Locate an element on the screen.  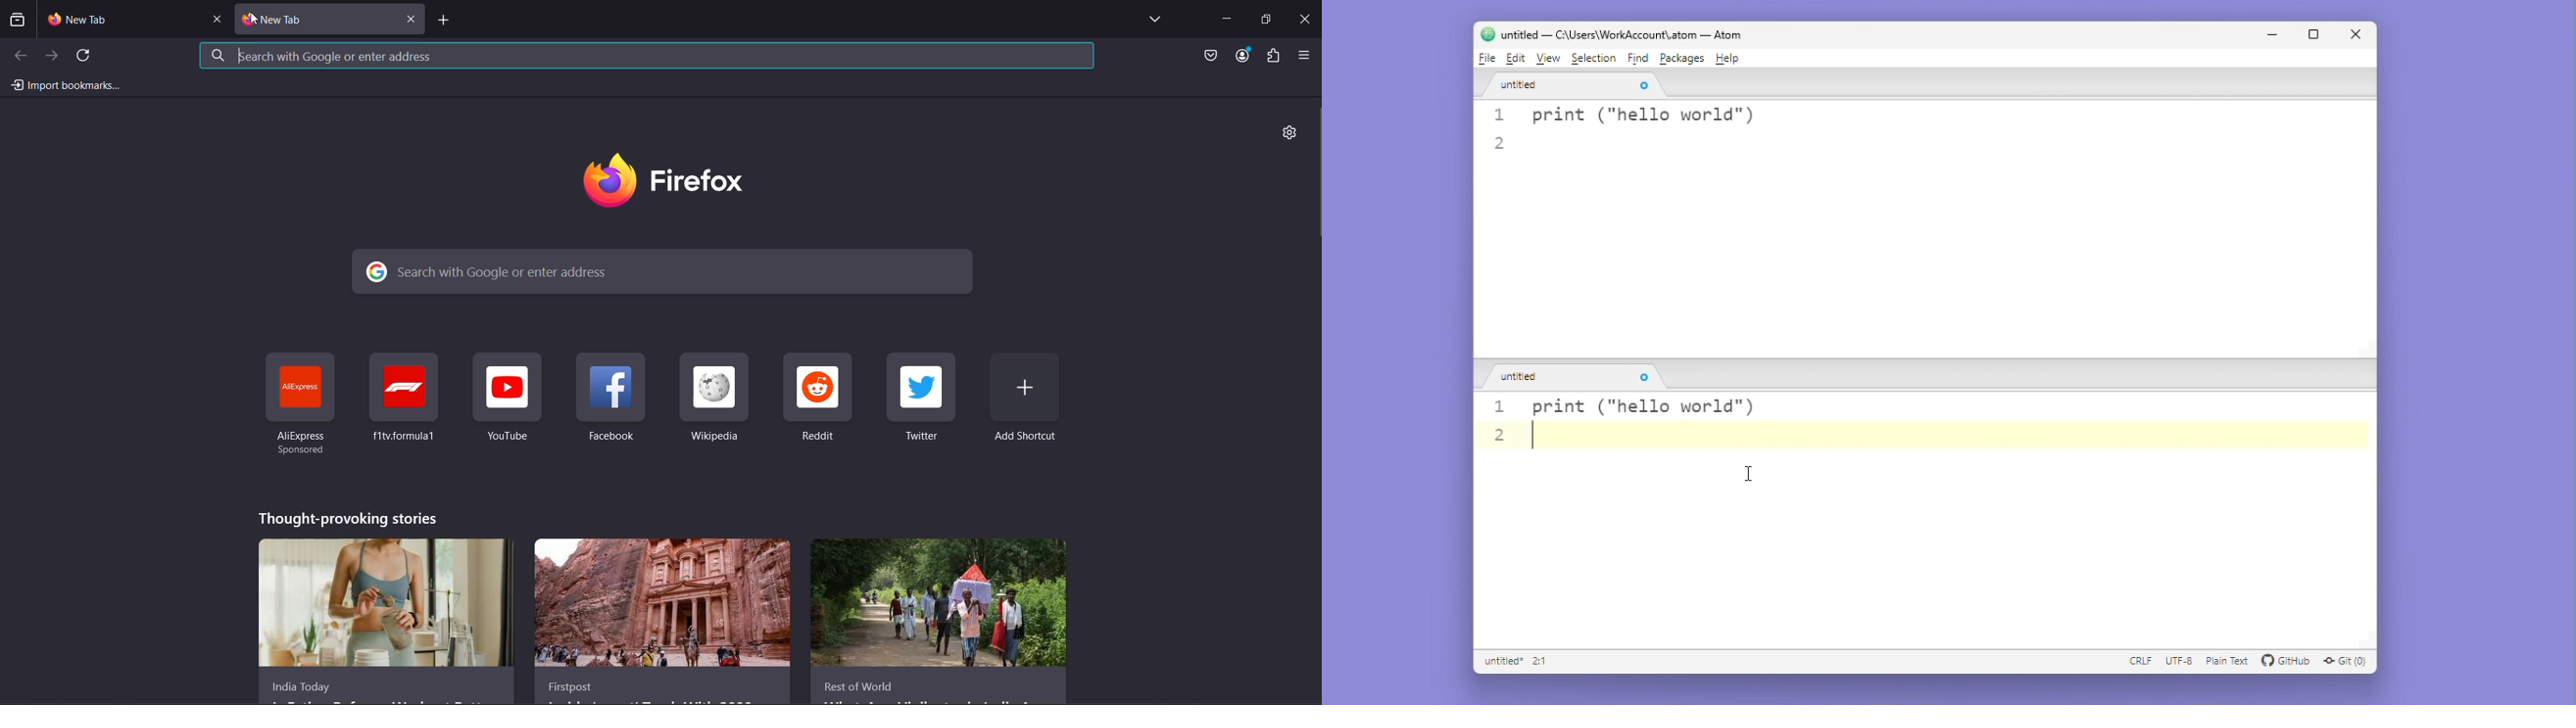
story is located at coordinates (387, 622).